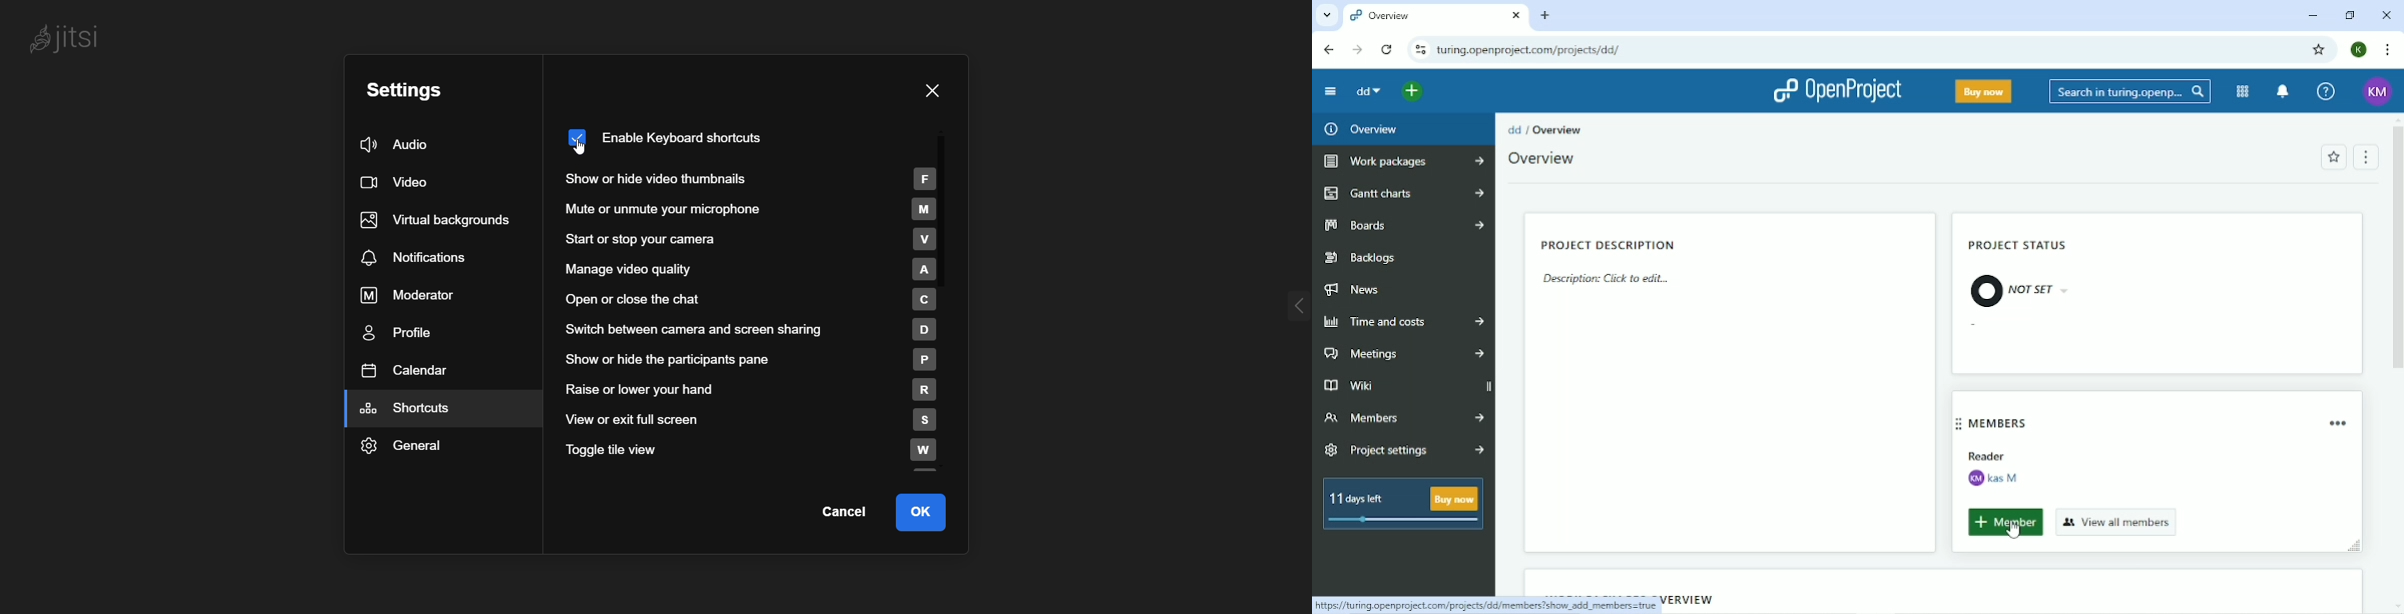  What do you see at coordinates (2018, 289) in the screenshot?
I see `Not set` at bounding box center [2018, 289].